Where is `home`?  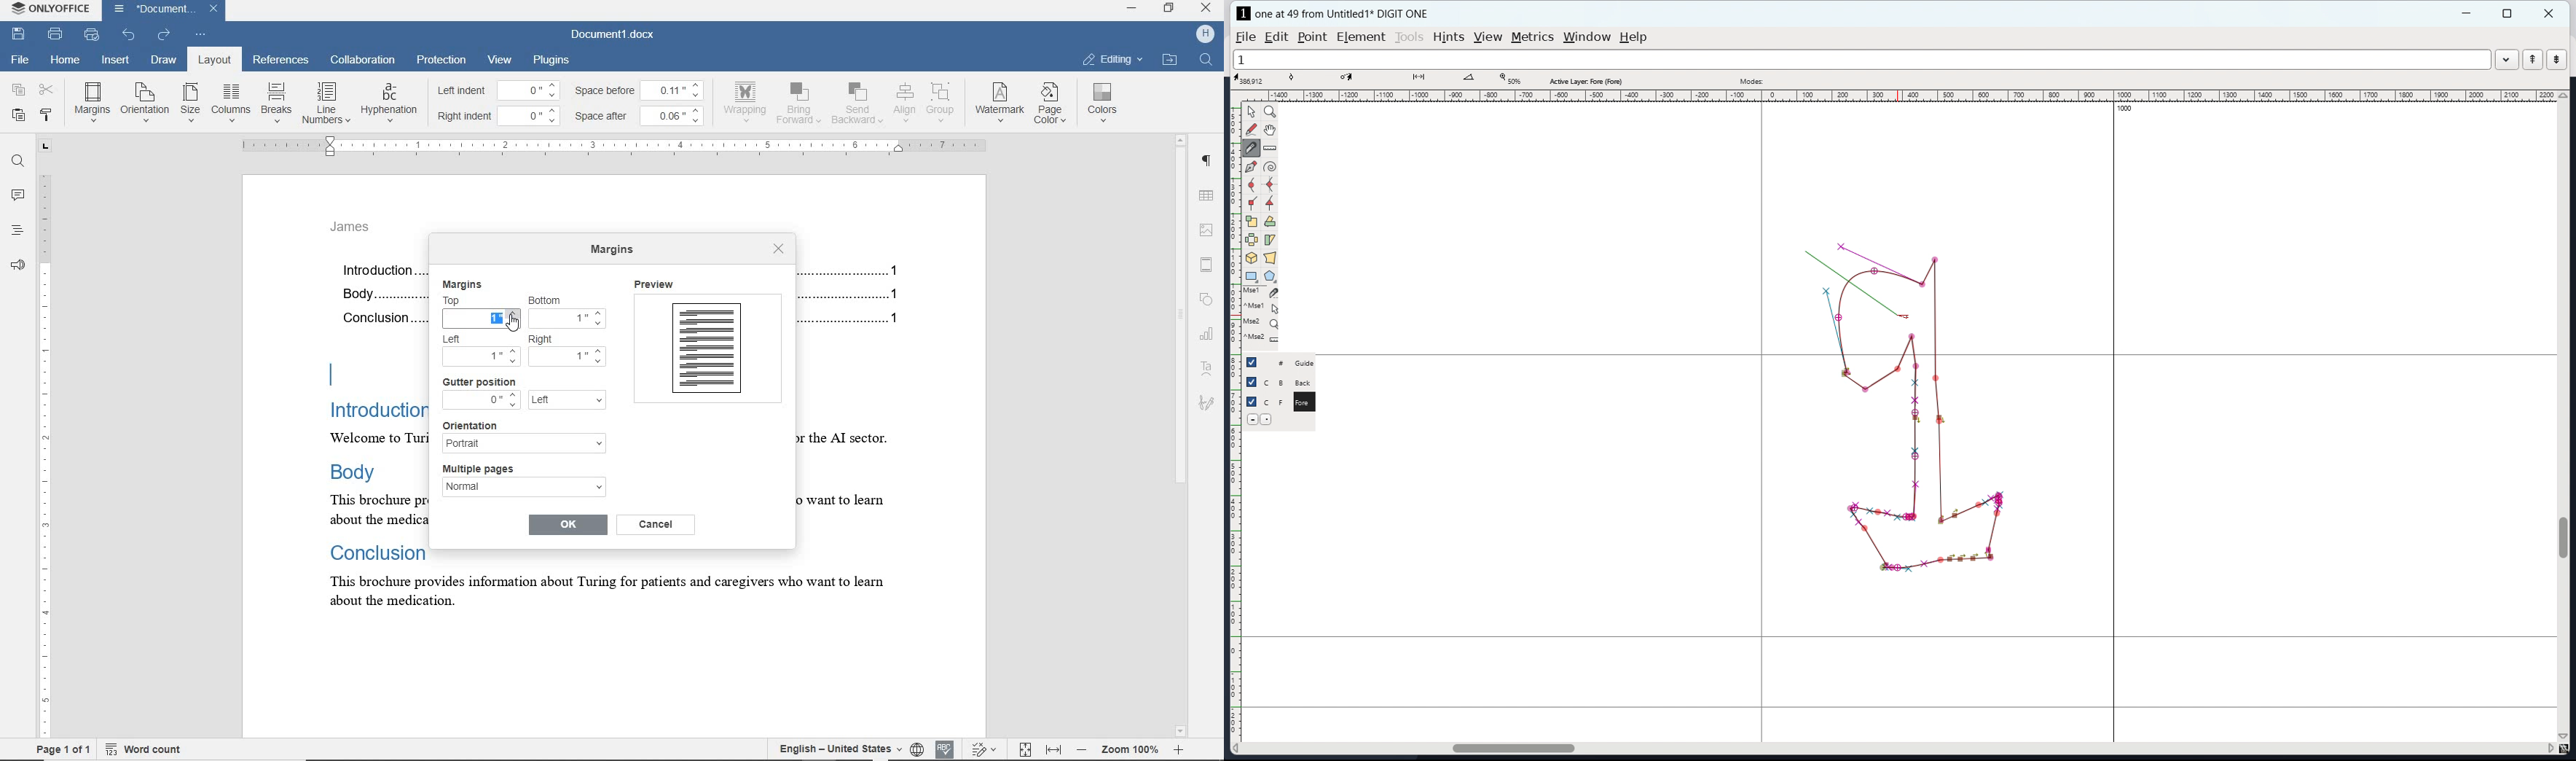
home is located at coordinates (63, 61).